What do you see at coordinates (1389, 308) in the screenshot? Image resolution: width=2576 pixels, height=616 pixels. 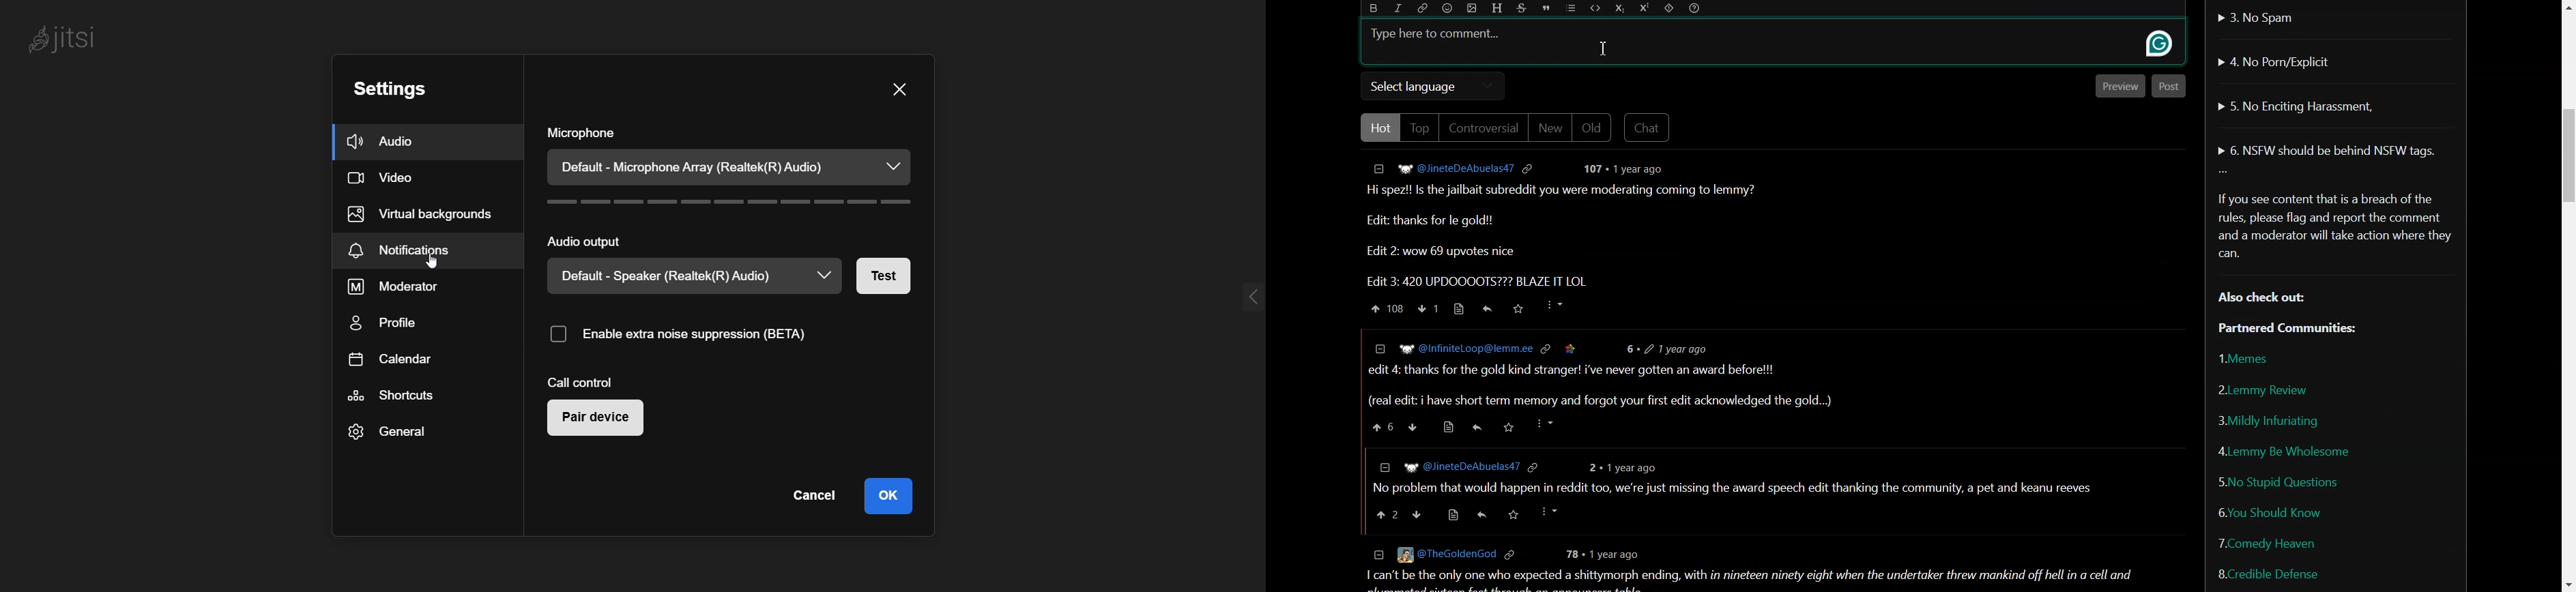 I see `Upvote` at bounding box center [1389, 308].